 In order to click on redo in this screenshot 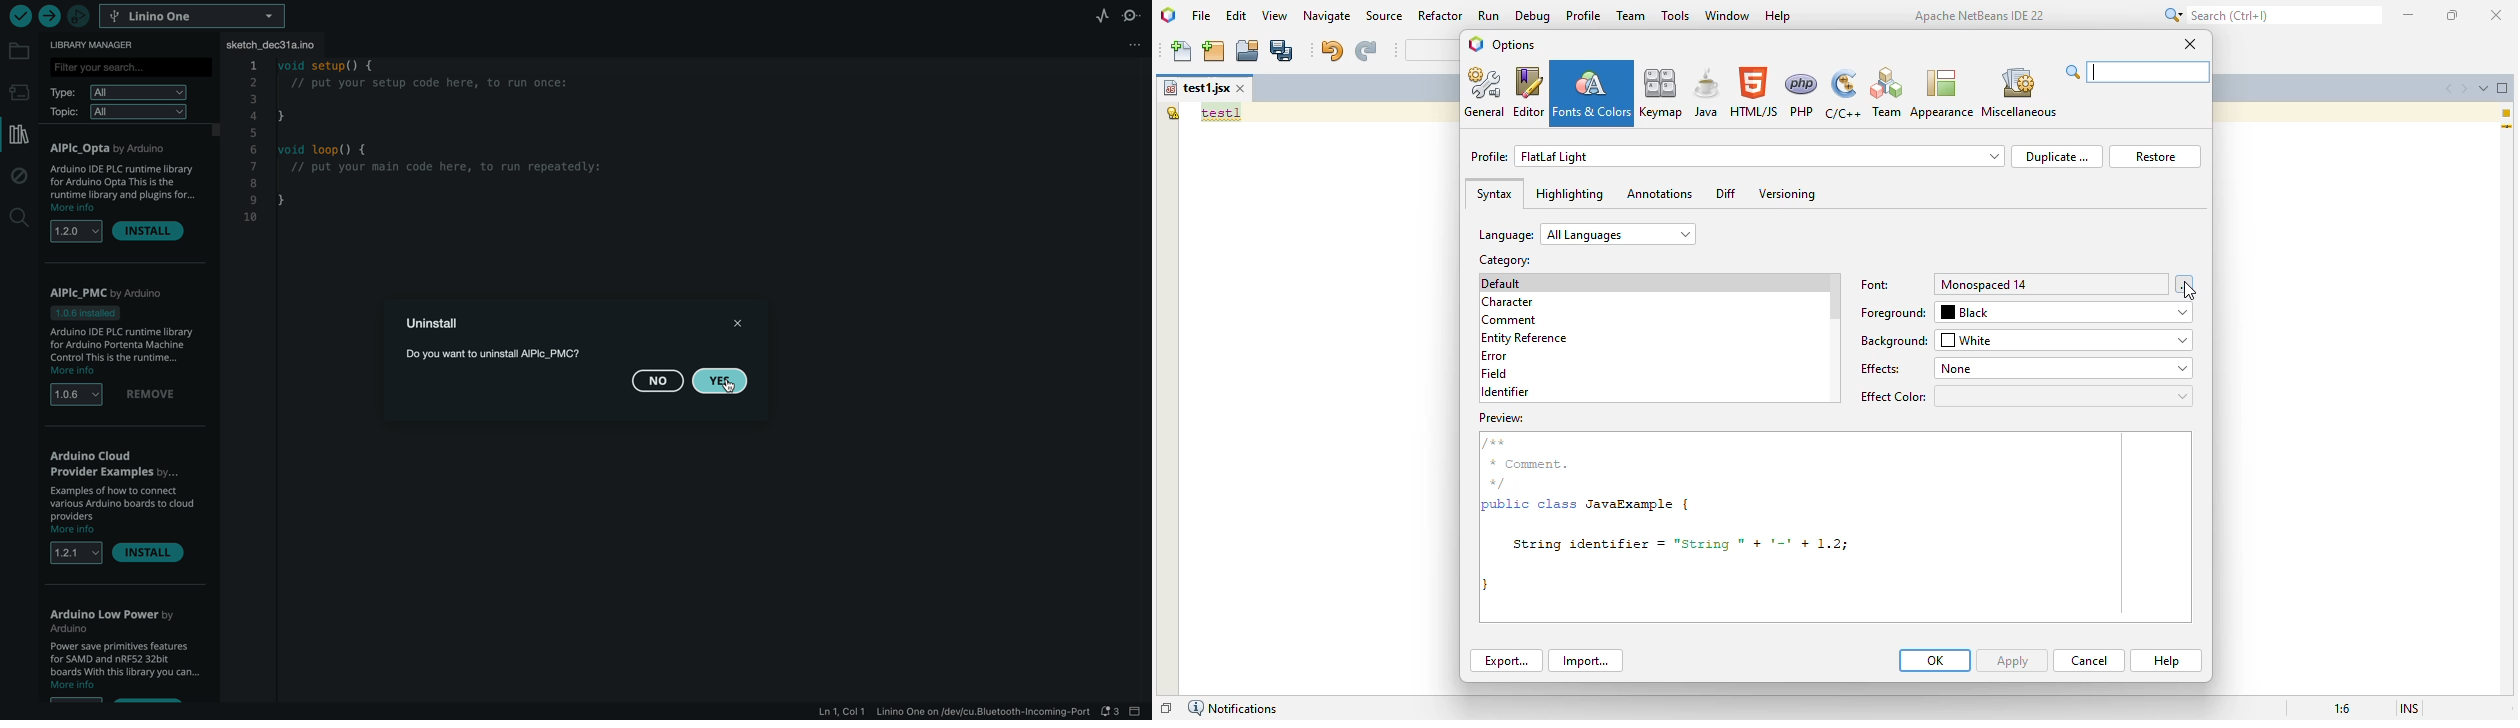, I will do `click(1365, 51)`.